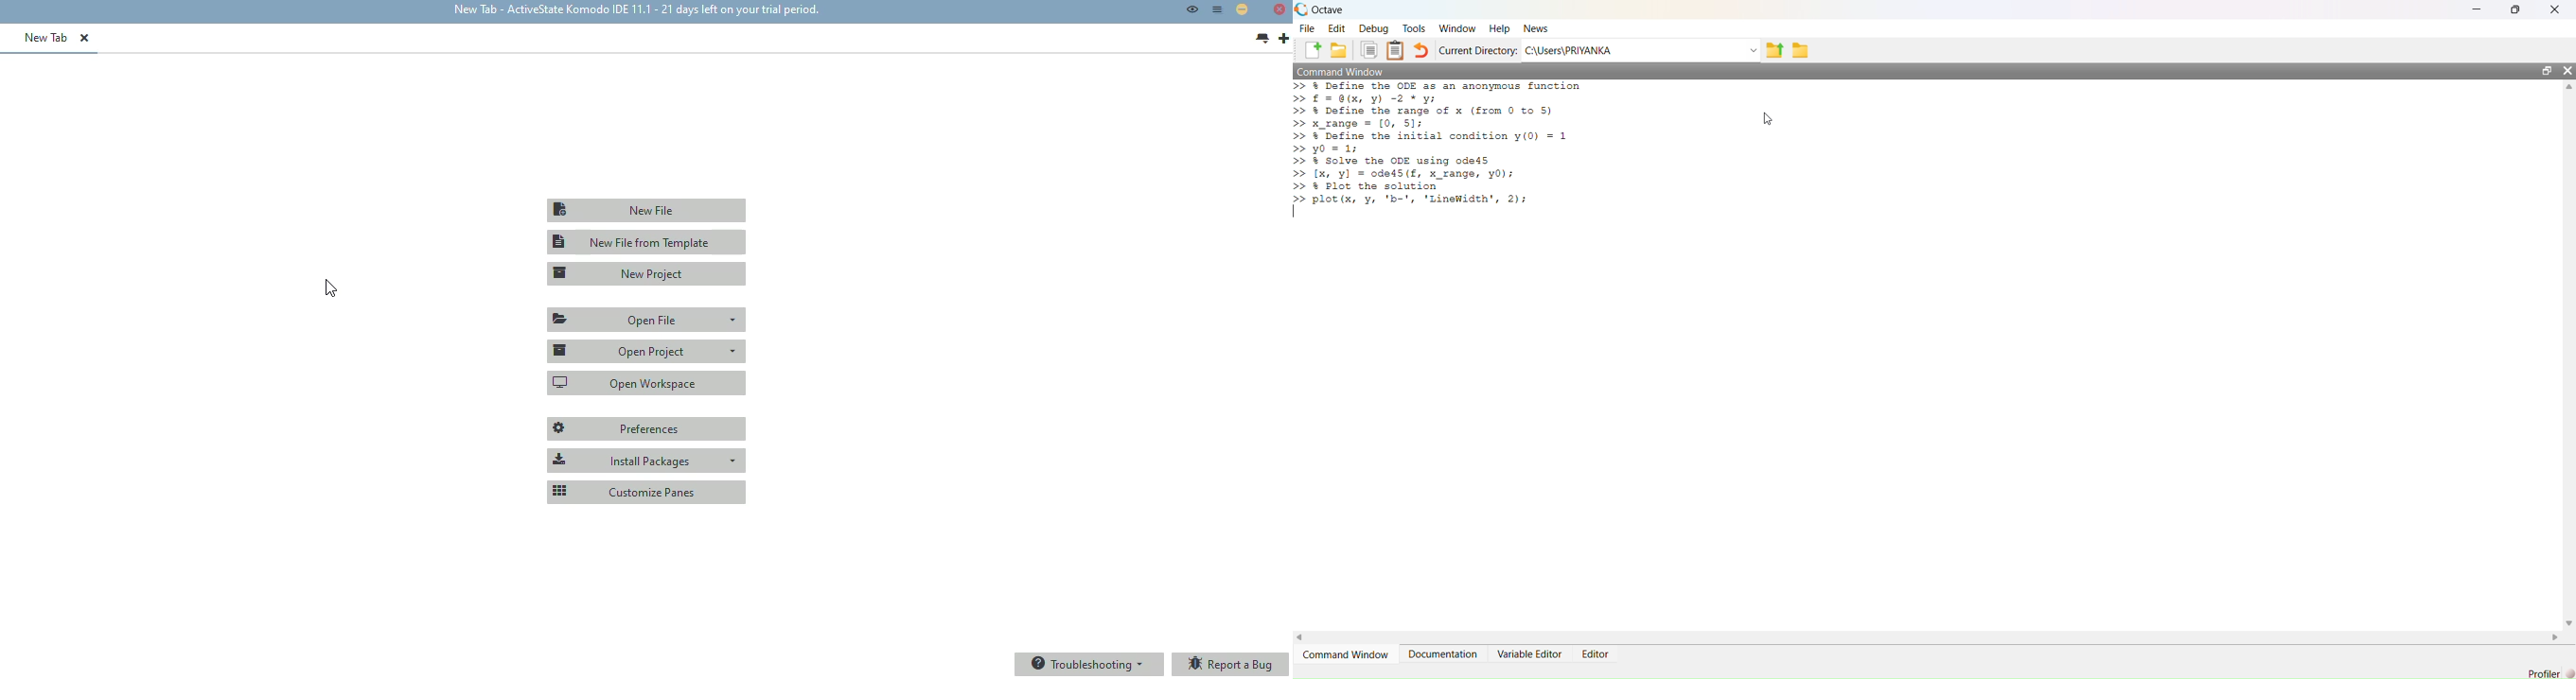 The image size is (2576, 700). Describe the element at coordinates (1284, 39) in the screenshot. I see `new tab` at that location.